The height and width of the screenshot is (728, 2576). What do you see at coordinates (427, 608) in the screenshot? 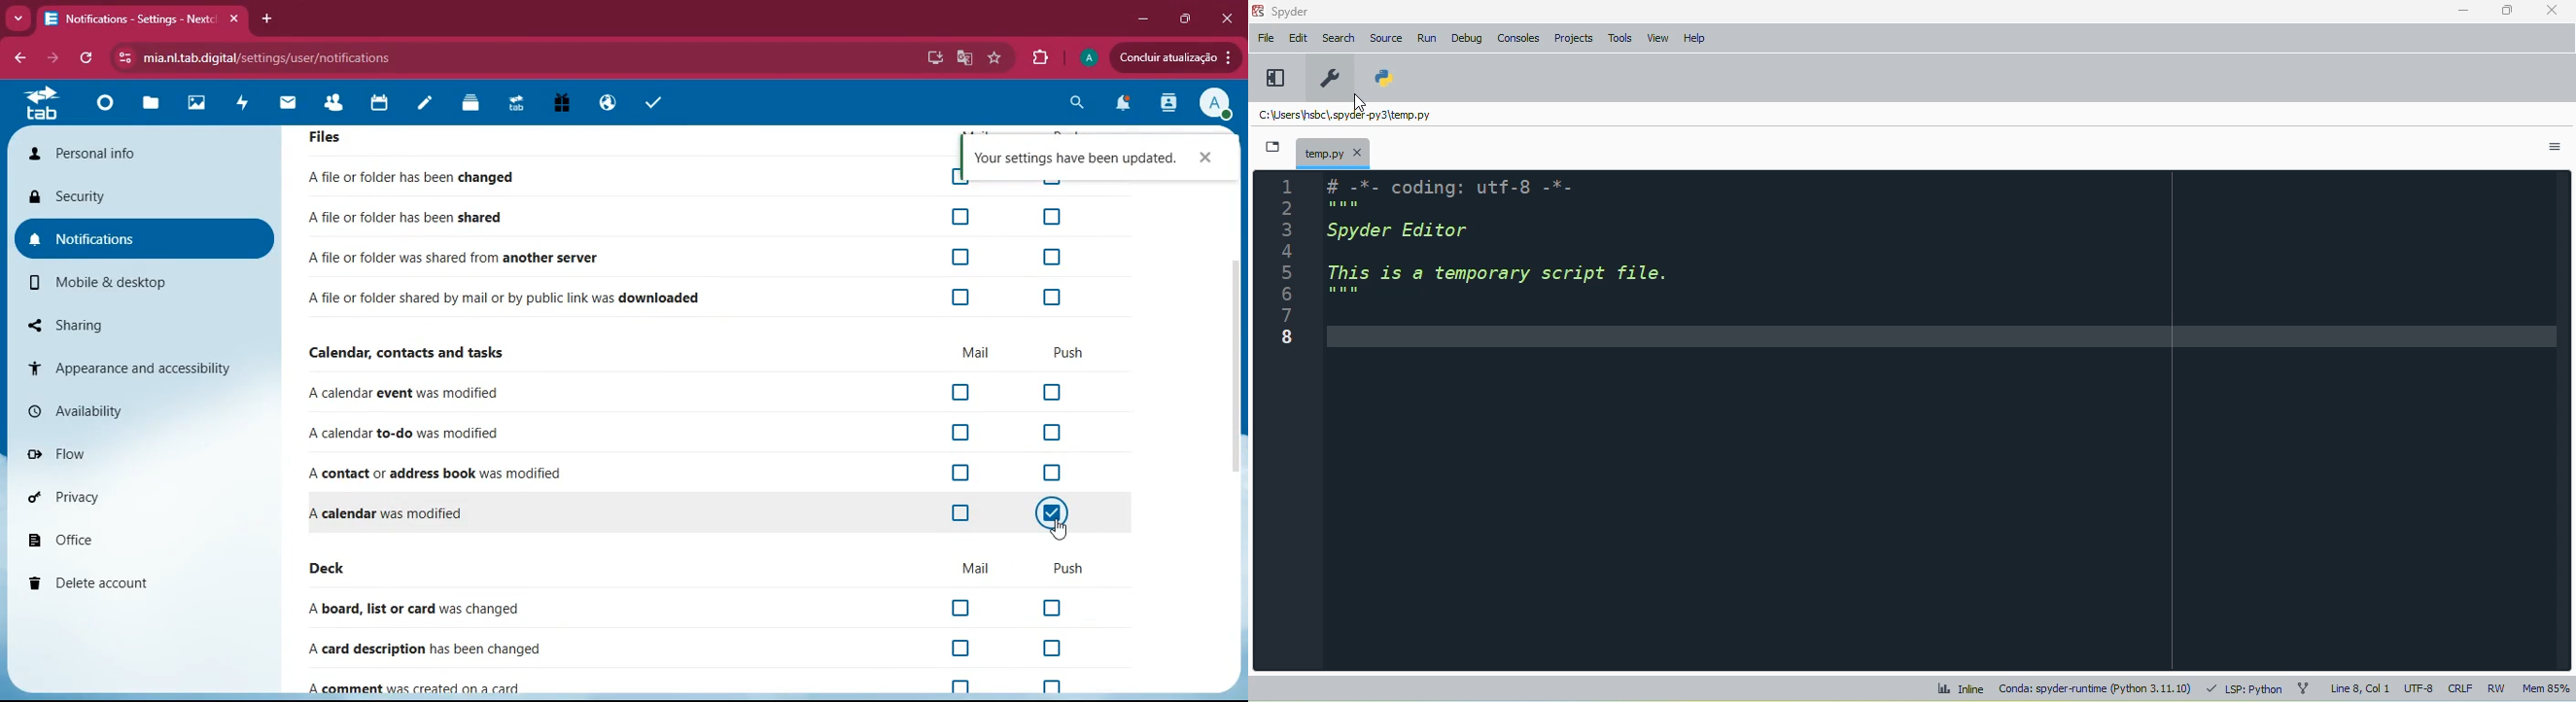
I see `board` at bounding box center [427, 608].